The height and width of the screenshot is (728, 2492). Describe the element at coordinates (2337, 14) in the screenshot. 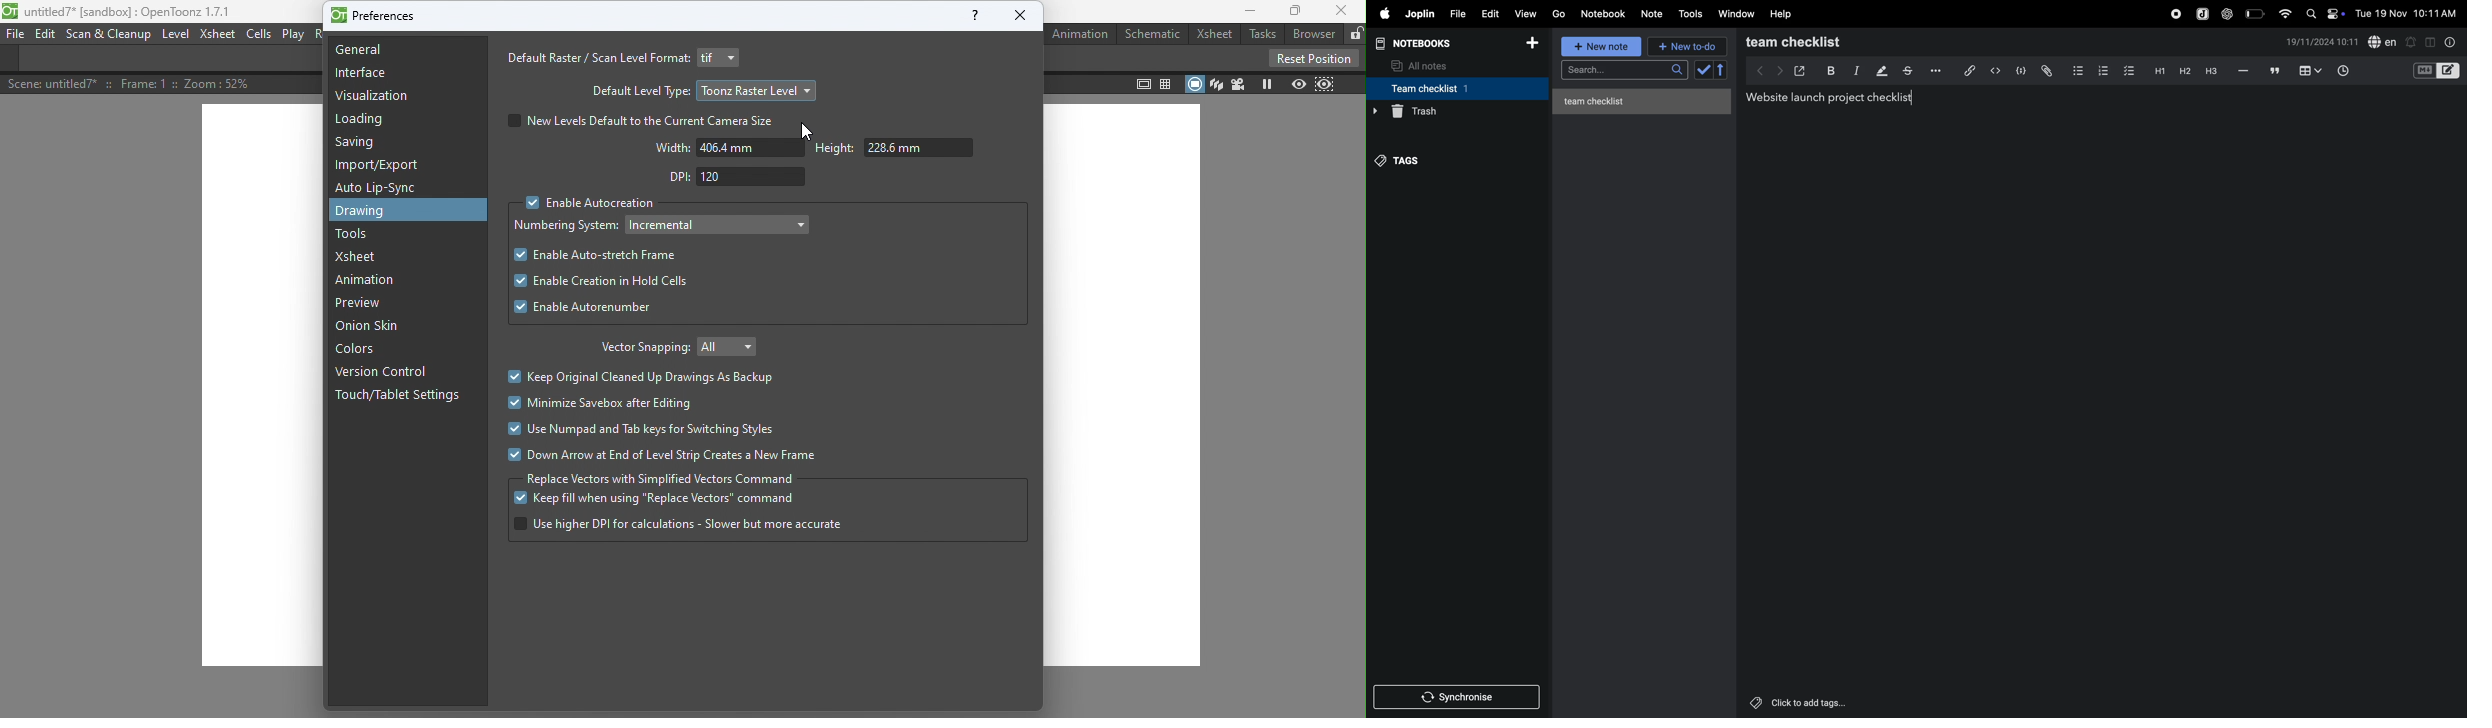

I see `on/off` at that location.